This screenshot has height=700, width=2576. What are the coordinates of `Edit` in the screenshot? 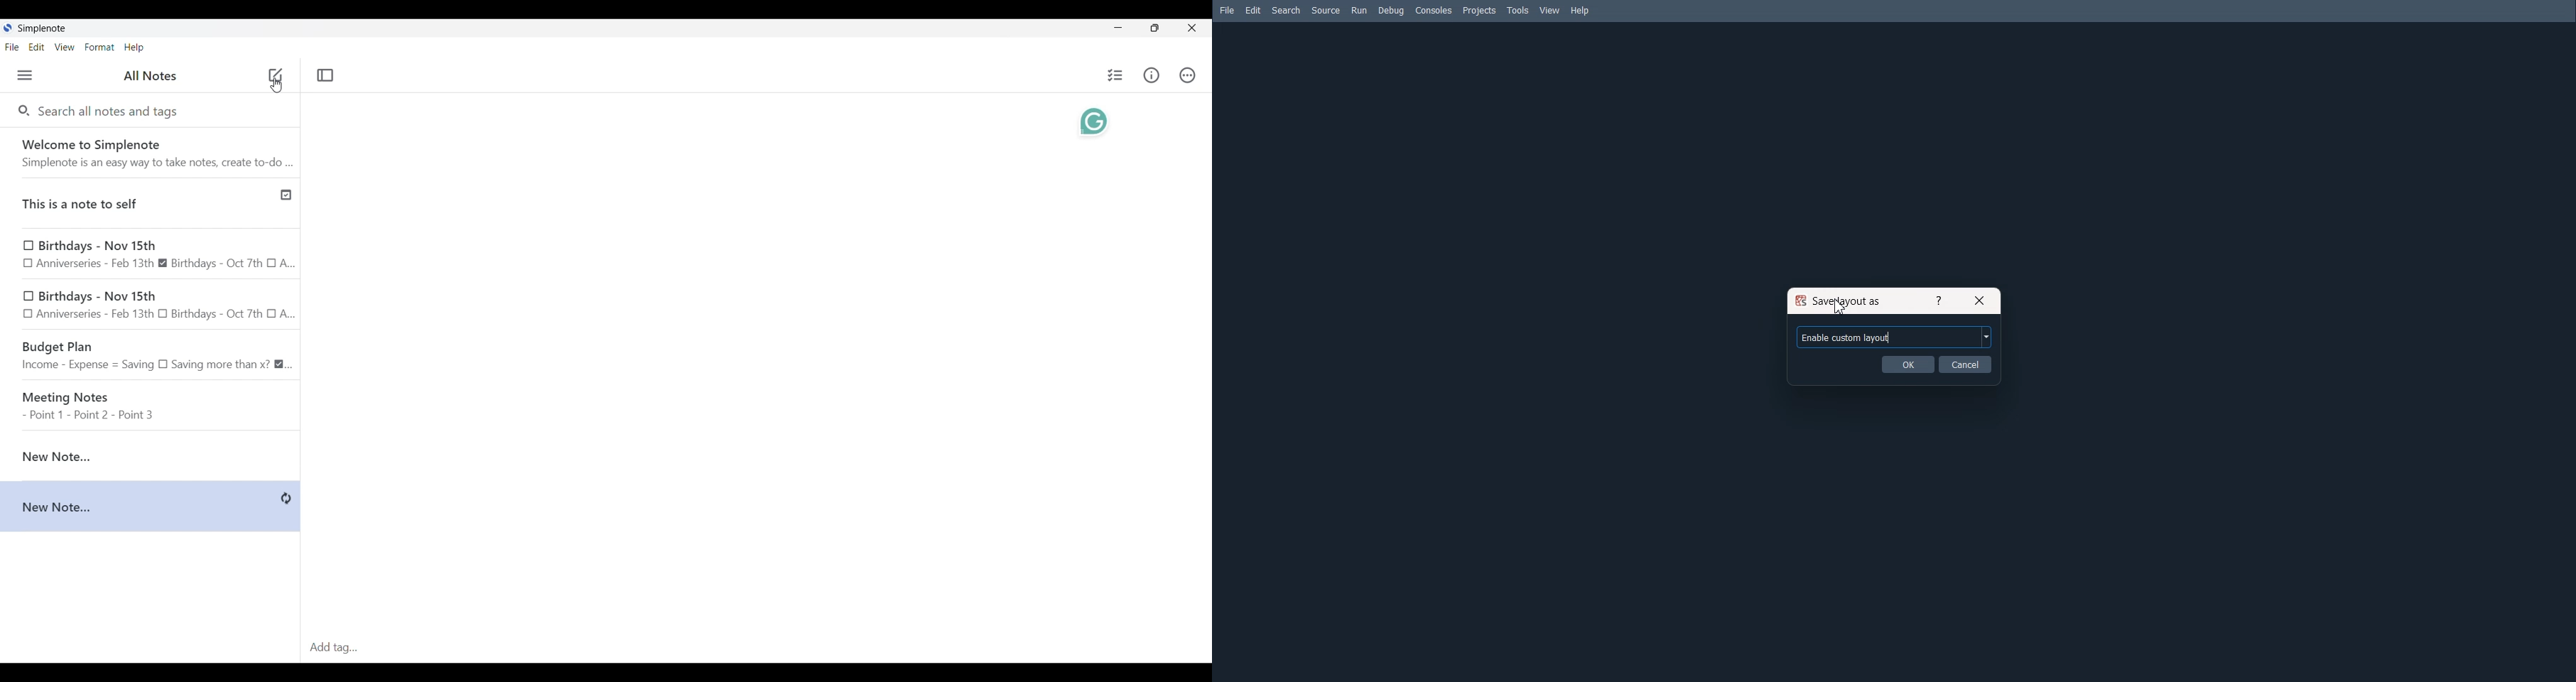 It's located at (1254, 10).